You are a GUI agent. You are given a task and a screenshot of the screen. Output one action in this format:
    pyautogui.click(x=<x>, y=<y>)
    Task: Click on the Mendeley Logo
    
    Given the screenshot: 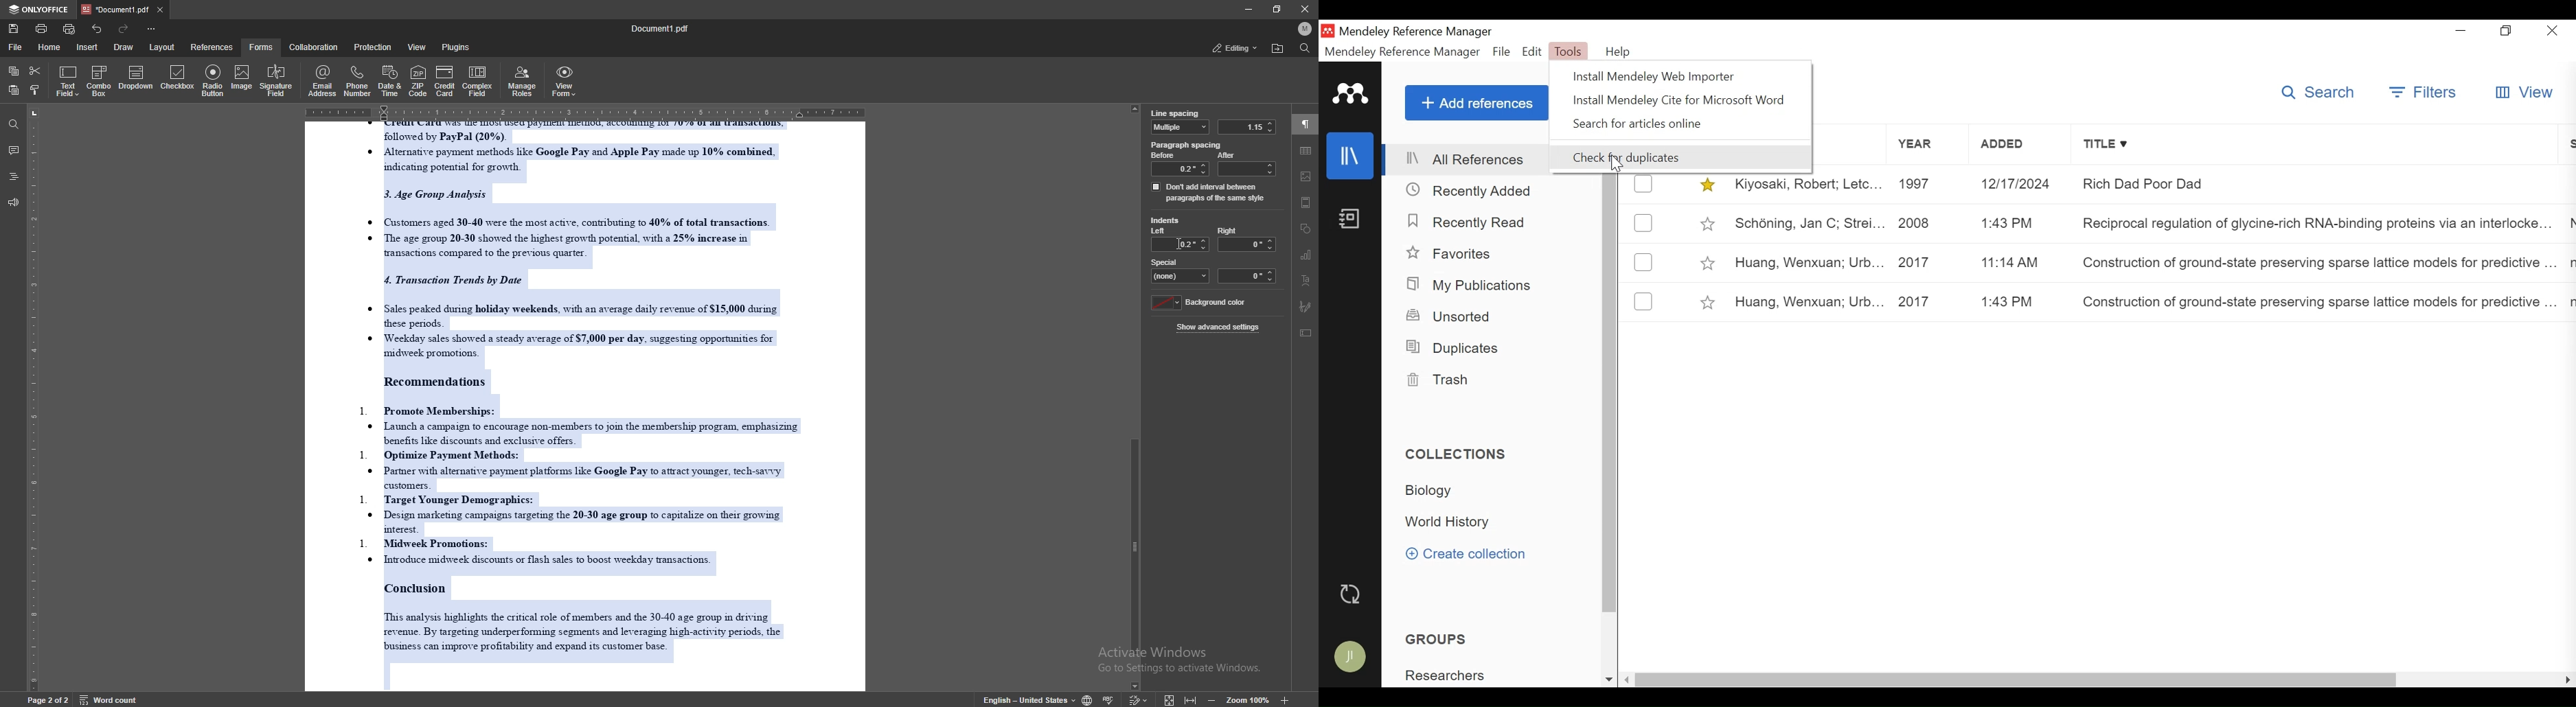 What is the action you would take?
    pyautogui.click(x=1351, y=94)
    